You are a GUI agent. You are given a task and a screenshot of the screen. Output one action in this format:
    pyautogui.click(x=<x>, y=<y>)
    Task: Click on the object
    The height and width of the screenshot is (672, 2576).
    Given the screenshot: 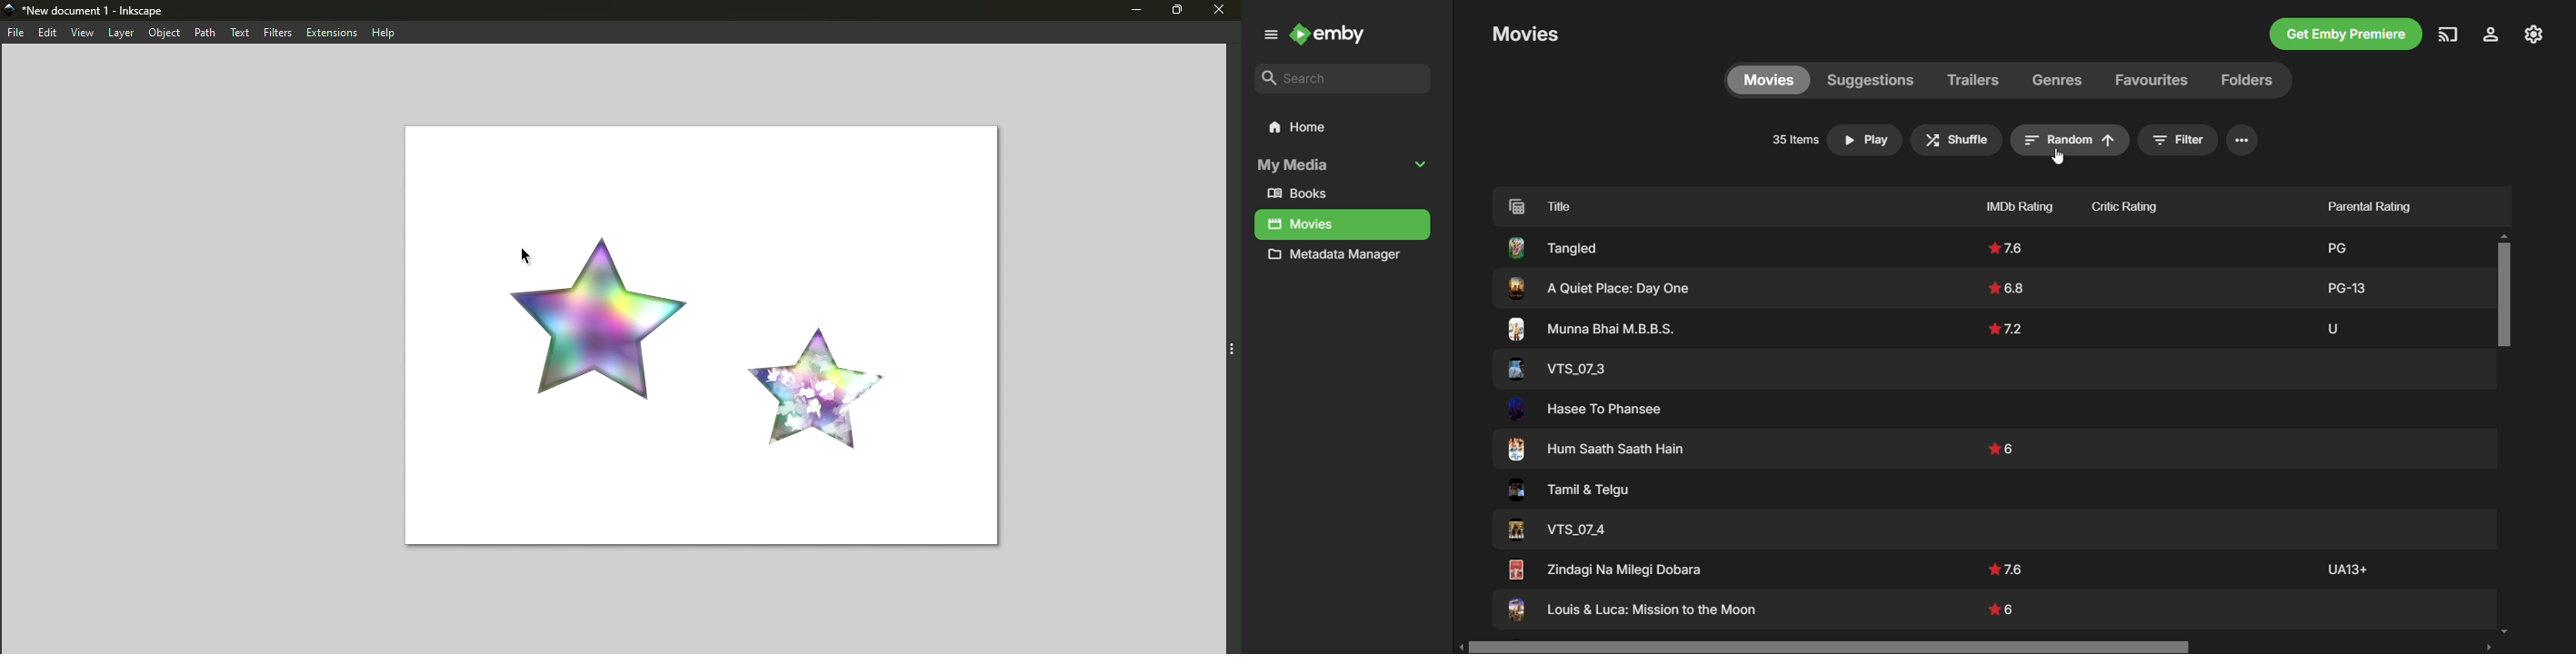 What is the action you would take?
    pyautogui.click(x=165, y=35)
    